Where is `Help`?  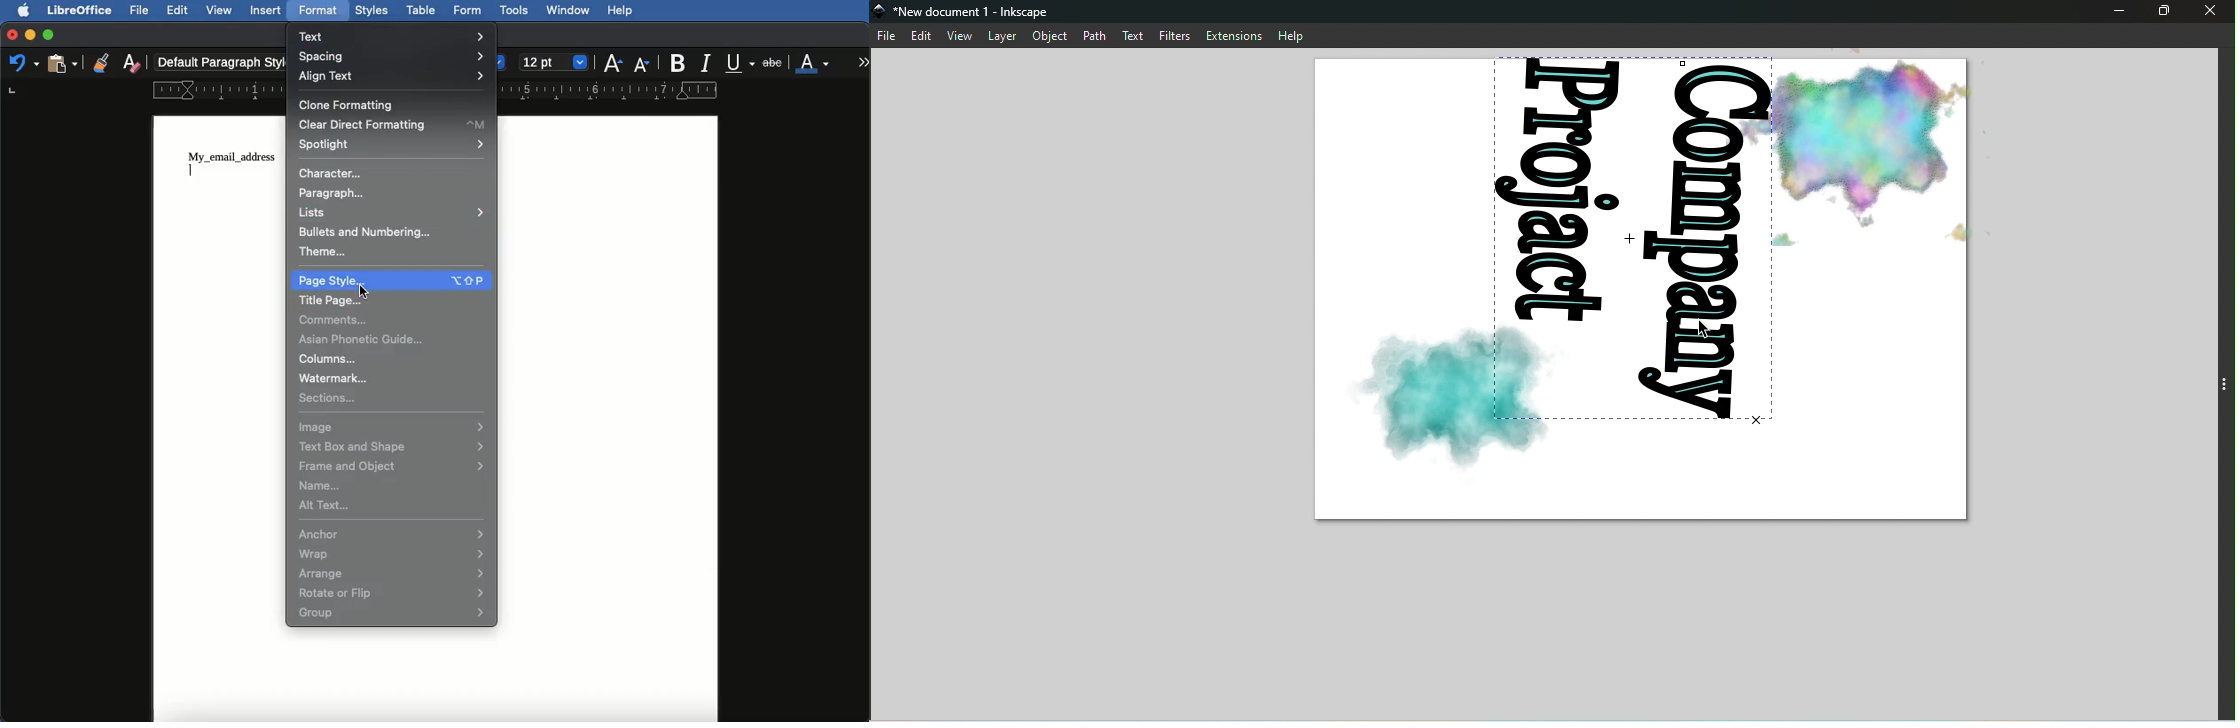
Help is located at coordinates (620, 11).